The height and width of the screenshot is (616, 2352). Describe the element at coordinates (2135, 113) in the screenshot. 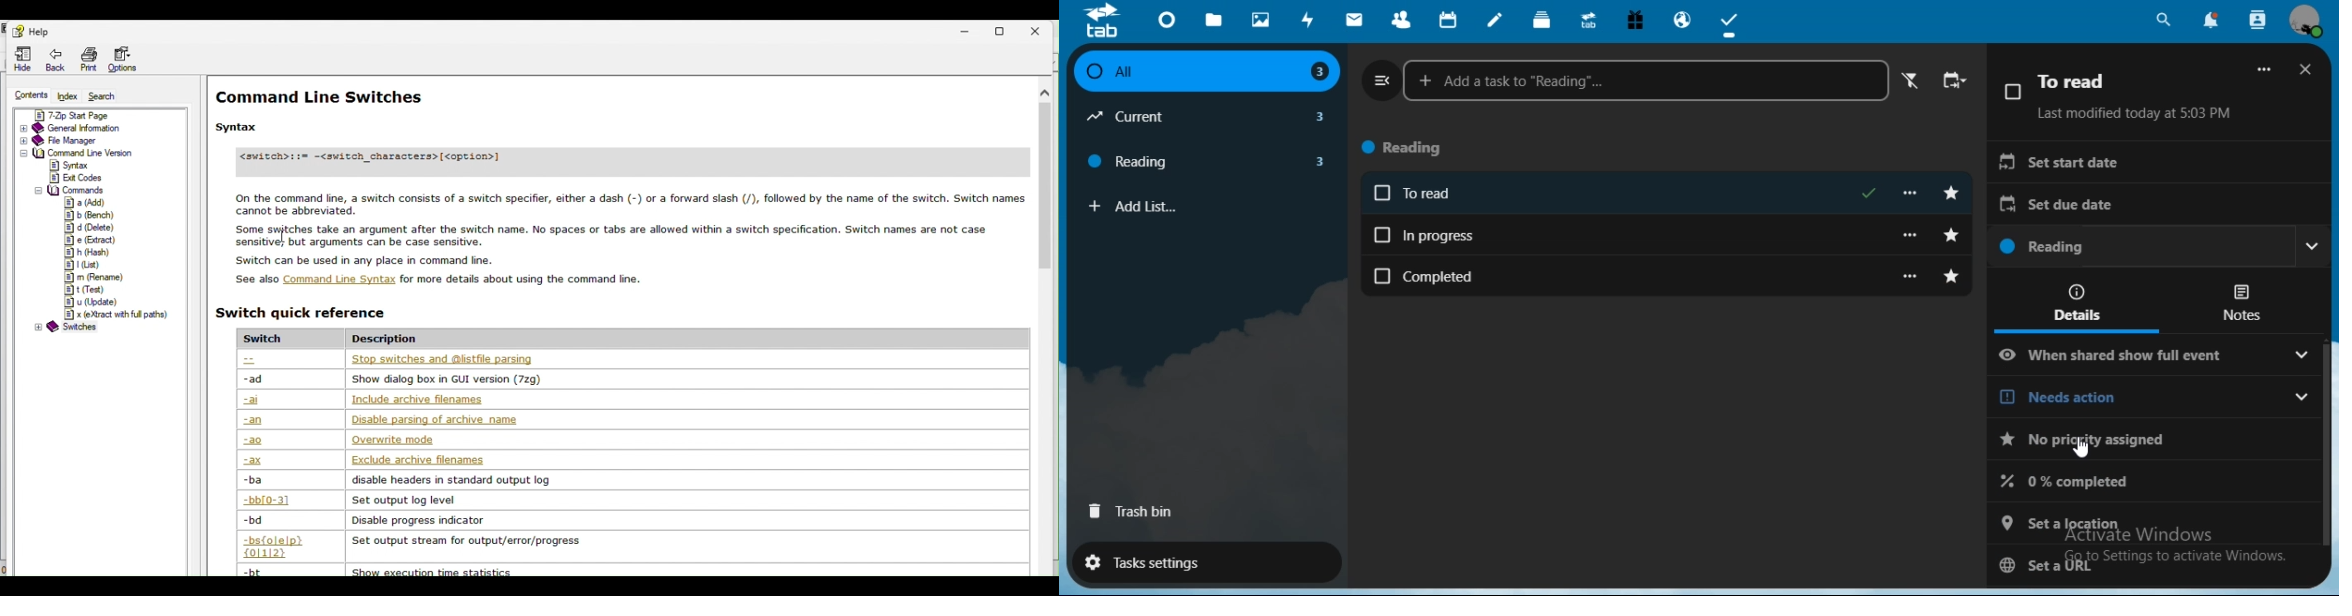

I see `Last modified today at 5:03 PM` at that location.